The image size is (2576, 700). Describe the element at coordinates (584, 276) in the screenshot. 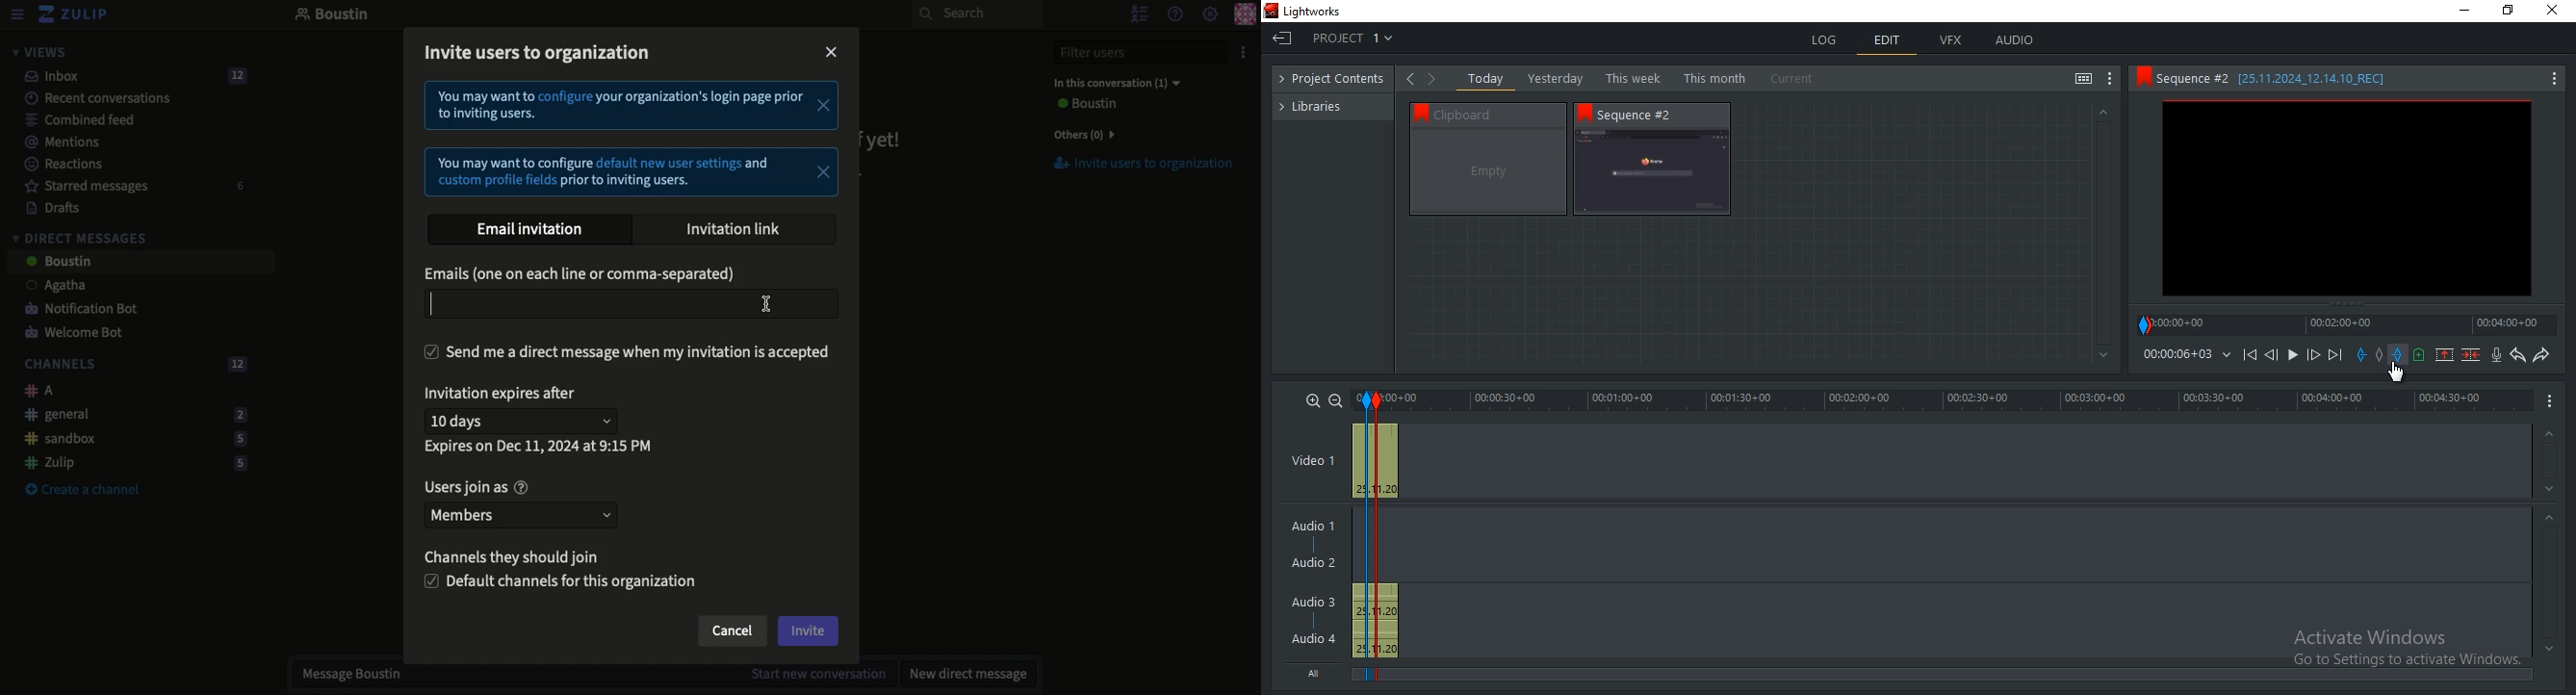

I see `Email ` at that location.